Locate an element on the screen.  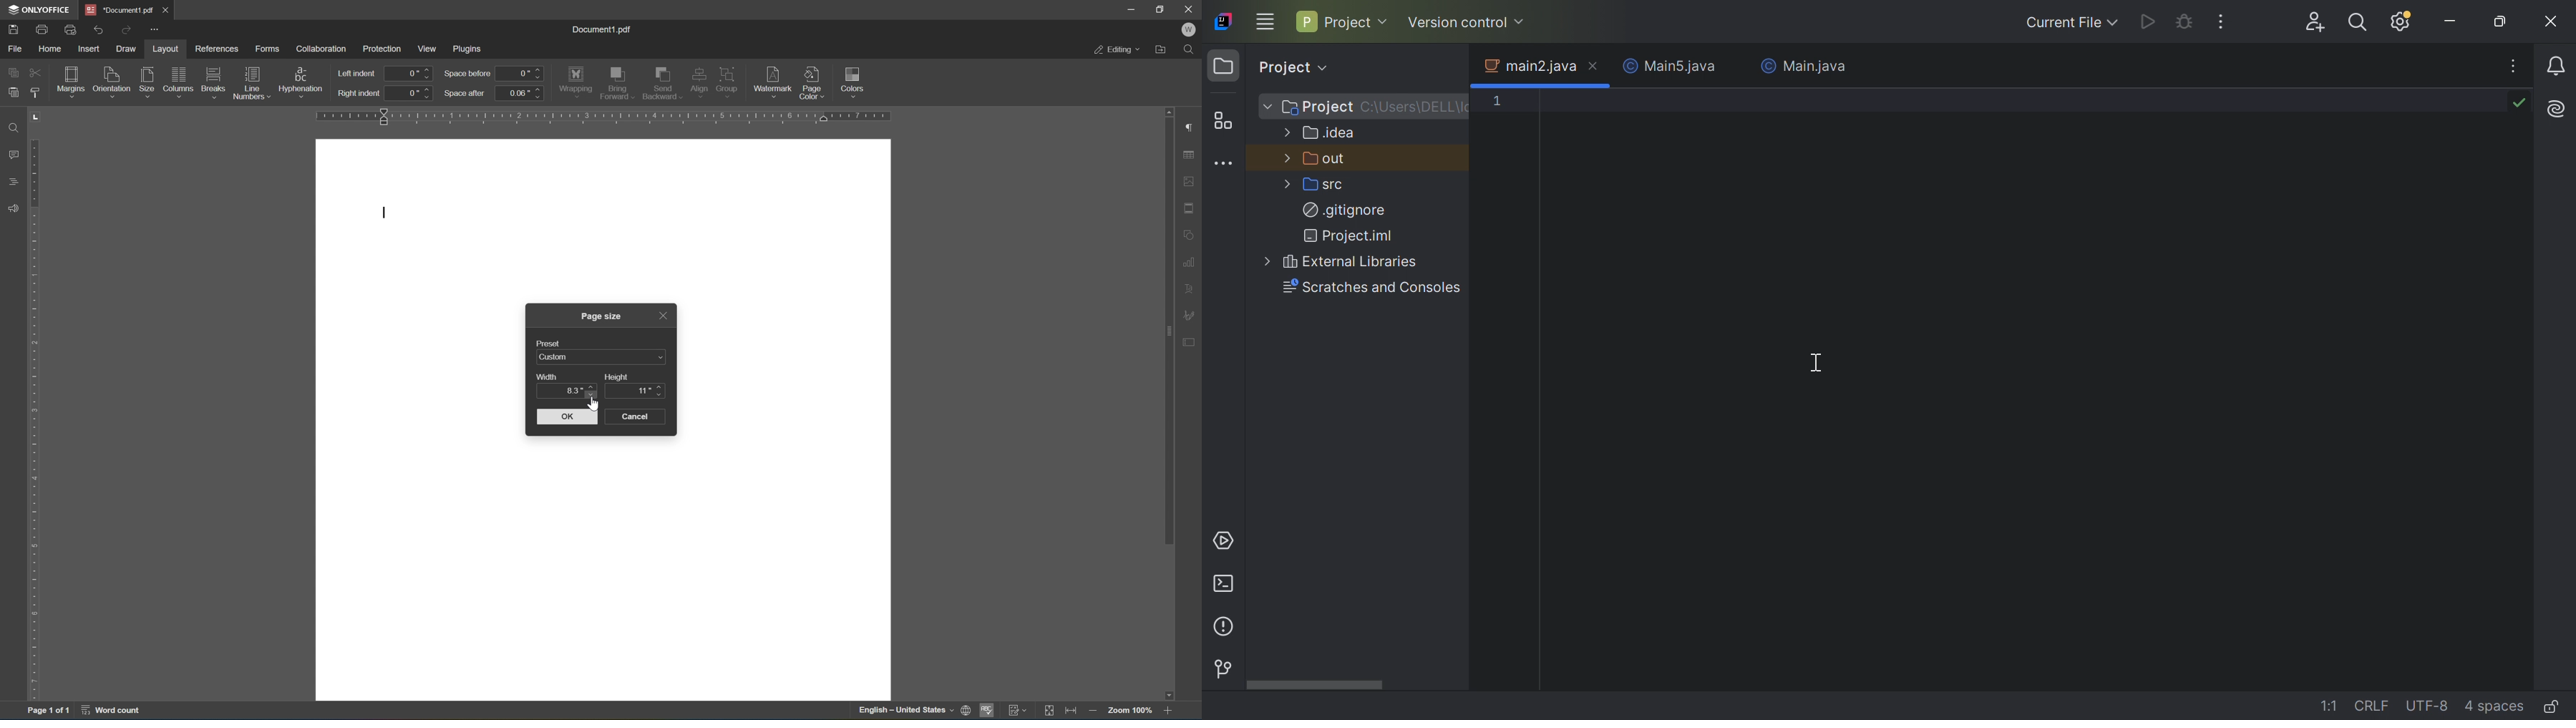
.idea is located at coordinates (1329, 132).